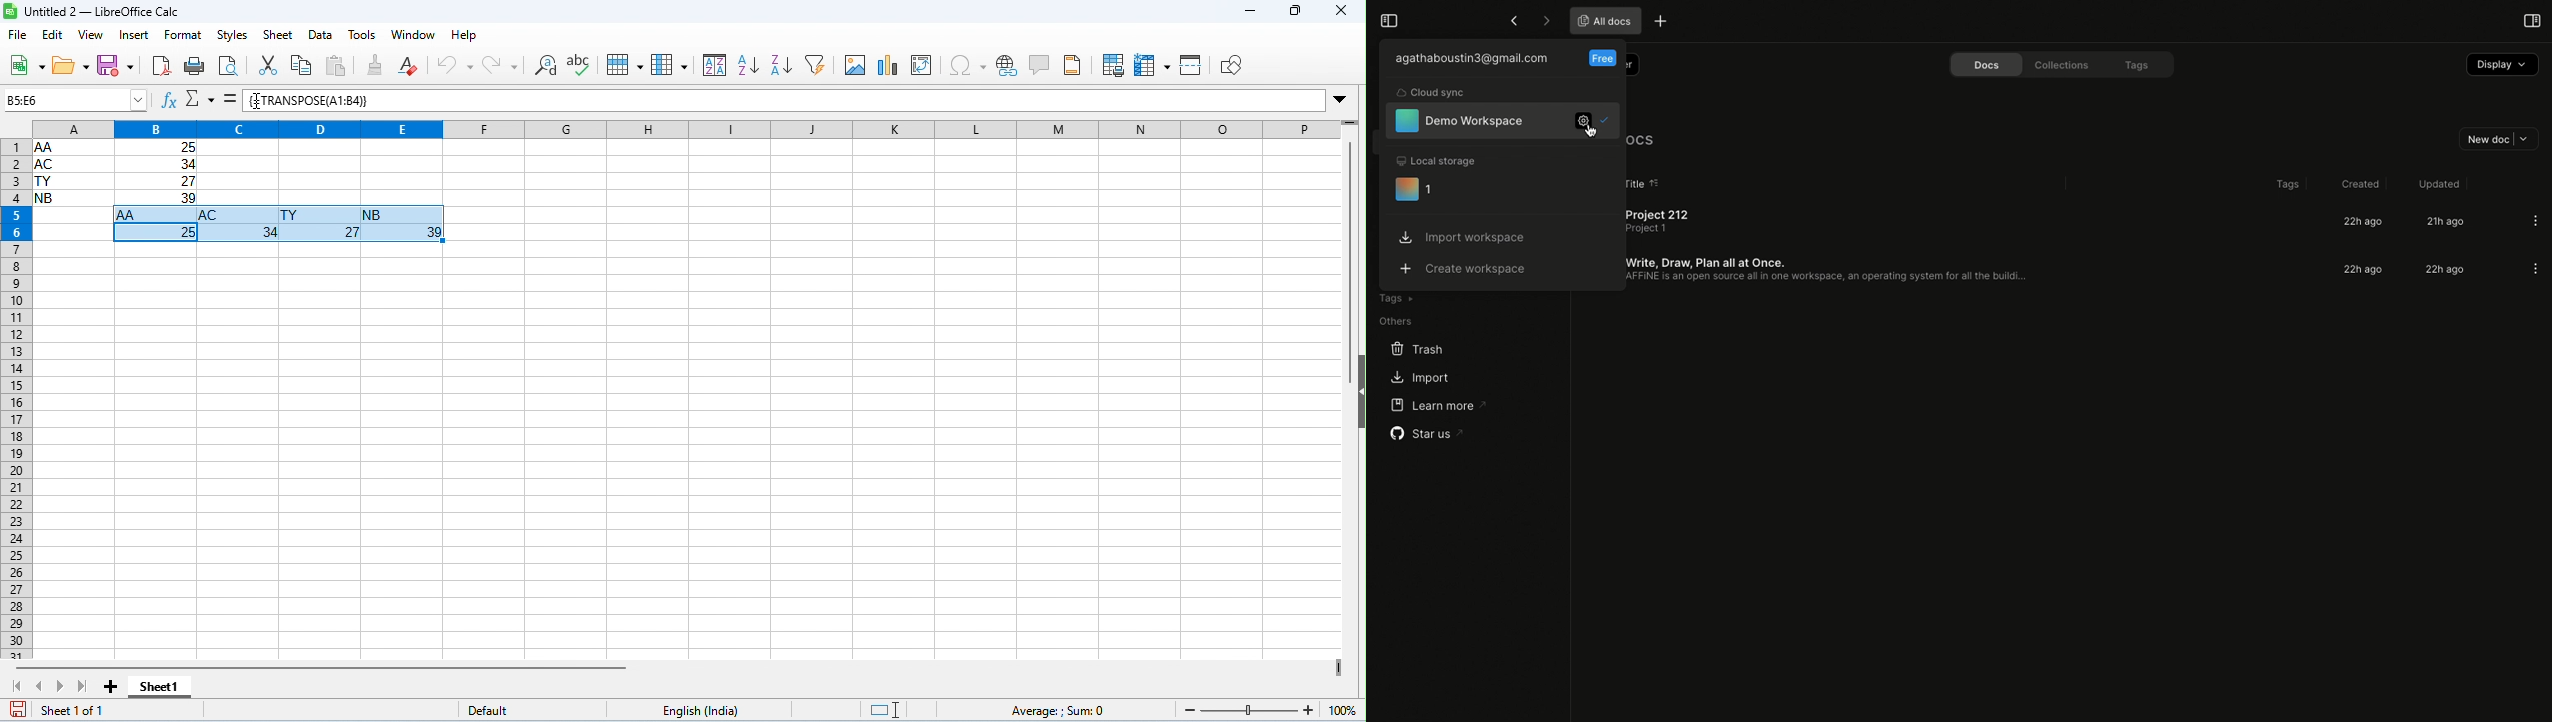  Describe the element at coordinates (271, 64) in the screenshot. I see `cut` at that location.